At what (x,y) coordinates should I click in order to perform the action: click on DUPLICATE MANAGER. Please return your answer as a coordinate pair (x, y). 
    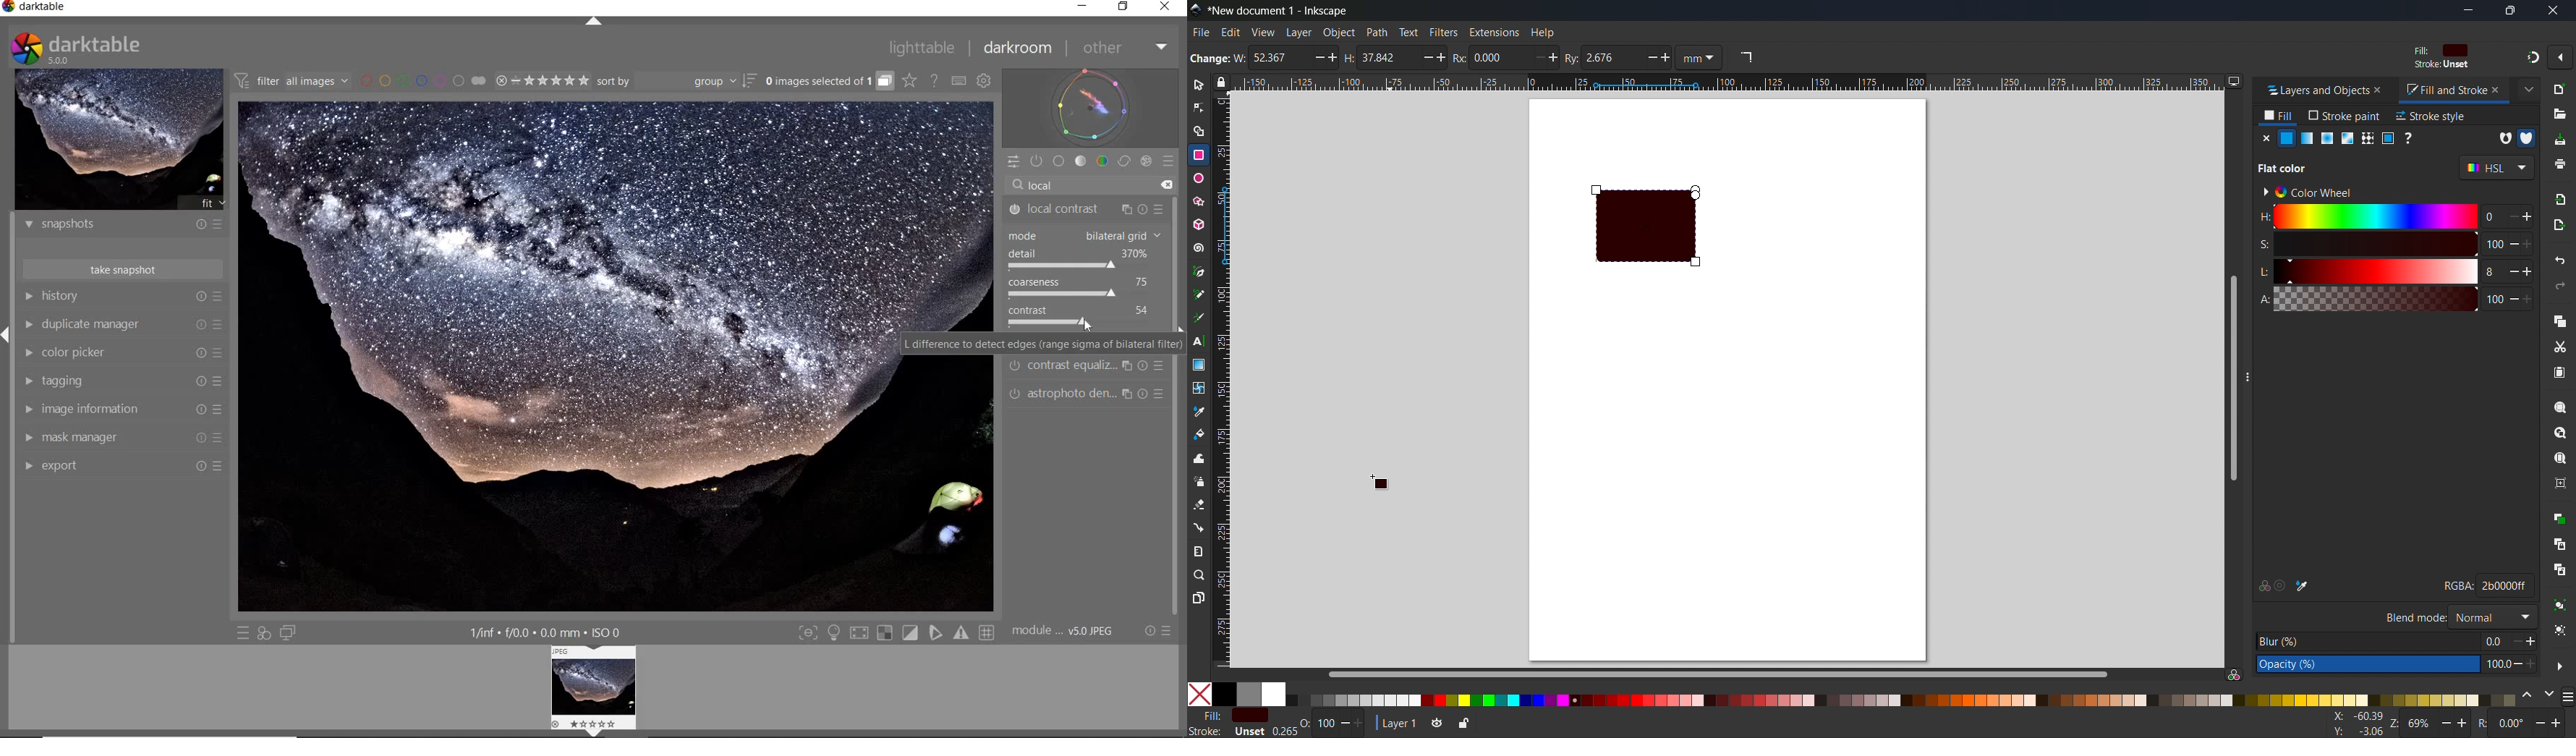
    Looking at the image, I should click on (30, 325).